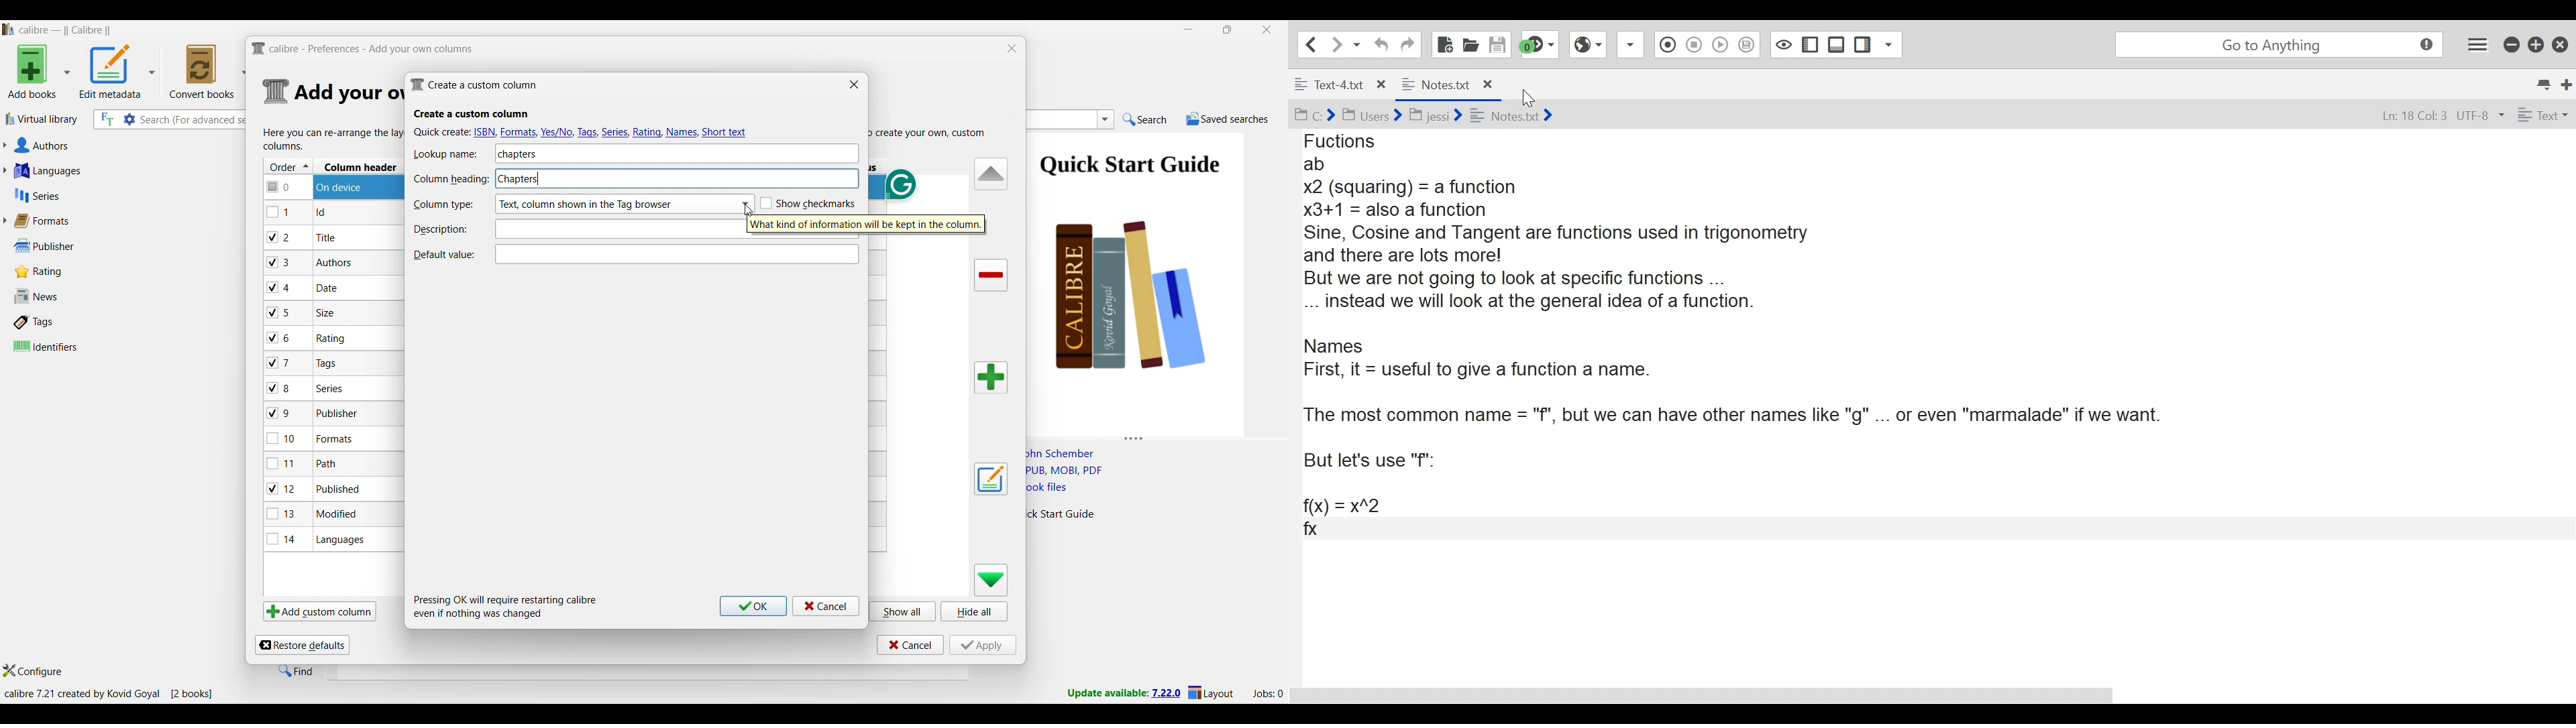  What do you see at coordinates (615, 176) in the screenshot?
I see `Column heading typed in` at bounding box center [615, 176].